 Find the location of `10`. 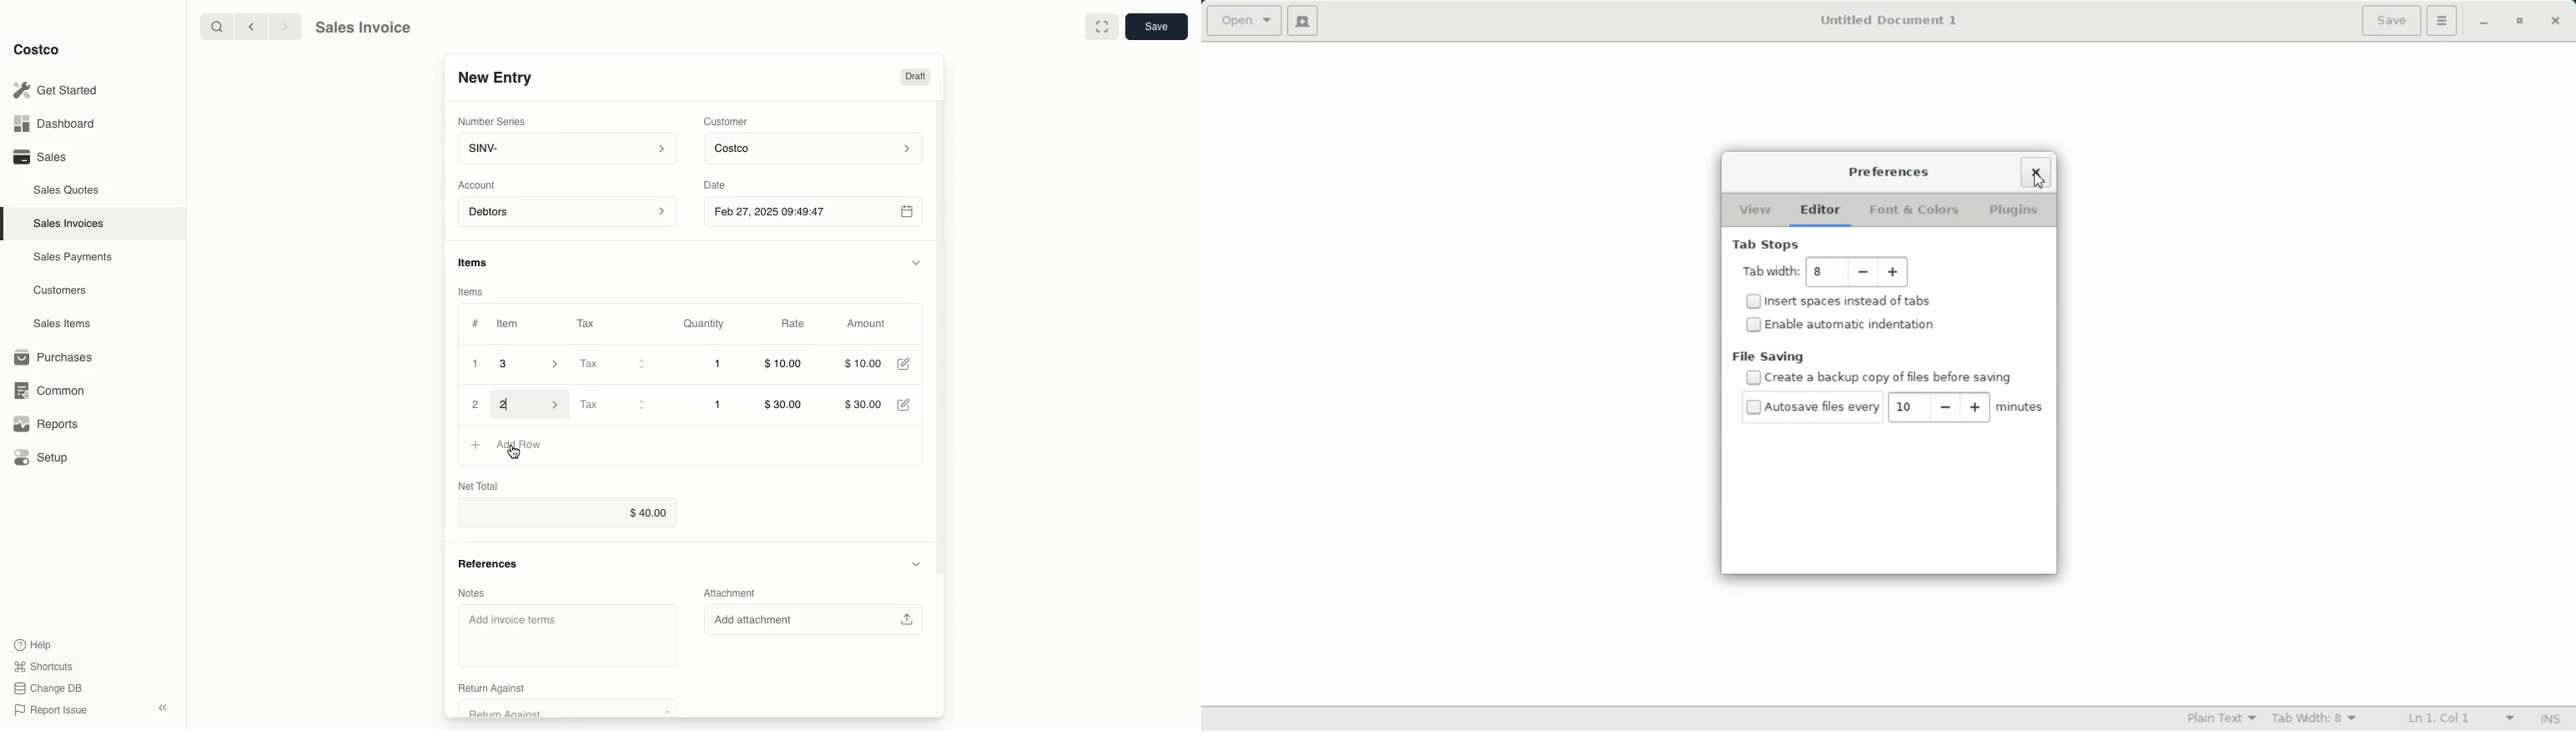

10 is located at coordinates (1905, 407).